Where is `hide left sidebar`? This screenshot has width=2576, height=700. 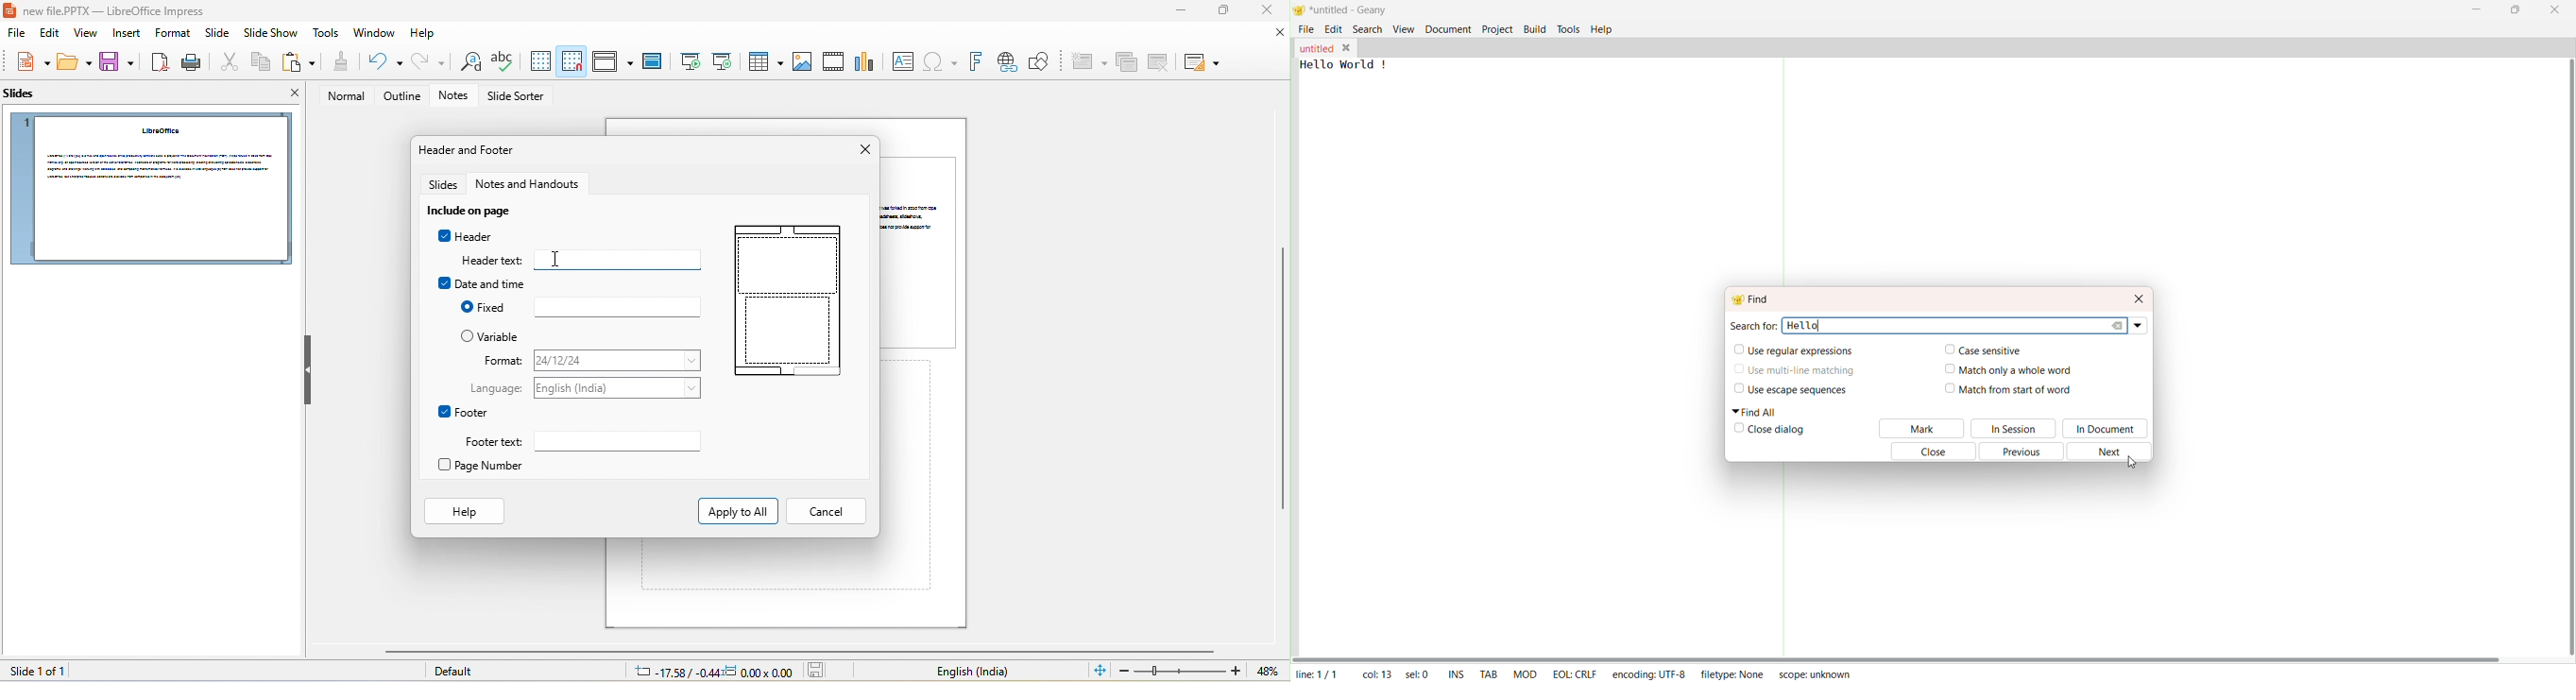
hide left sidebar is located at coordinates (308, 369).